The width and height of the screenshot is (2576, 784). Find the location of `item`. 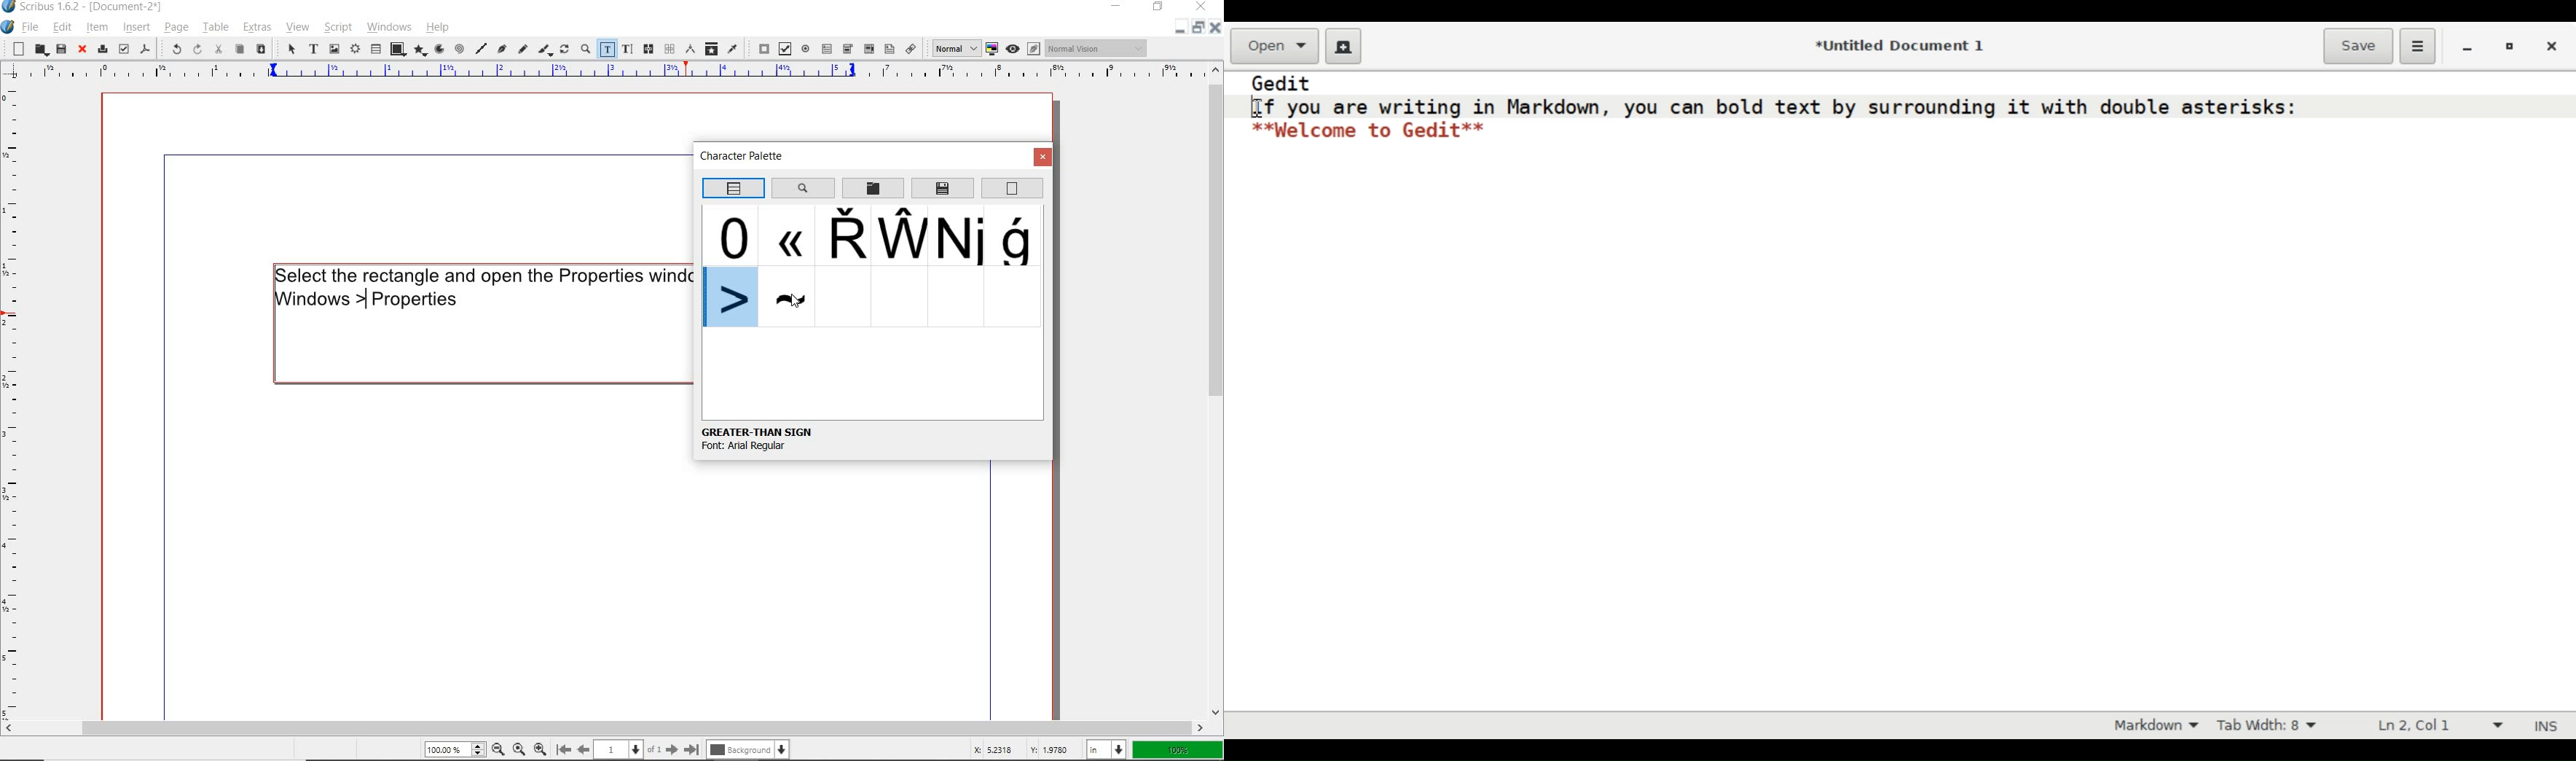

item is located at coordinates (95, 27).